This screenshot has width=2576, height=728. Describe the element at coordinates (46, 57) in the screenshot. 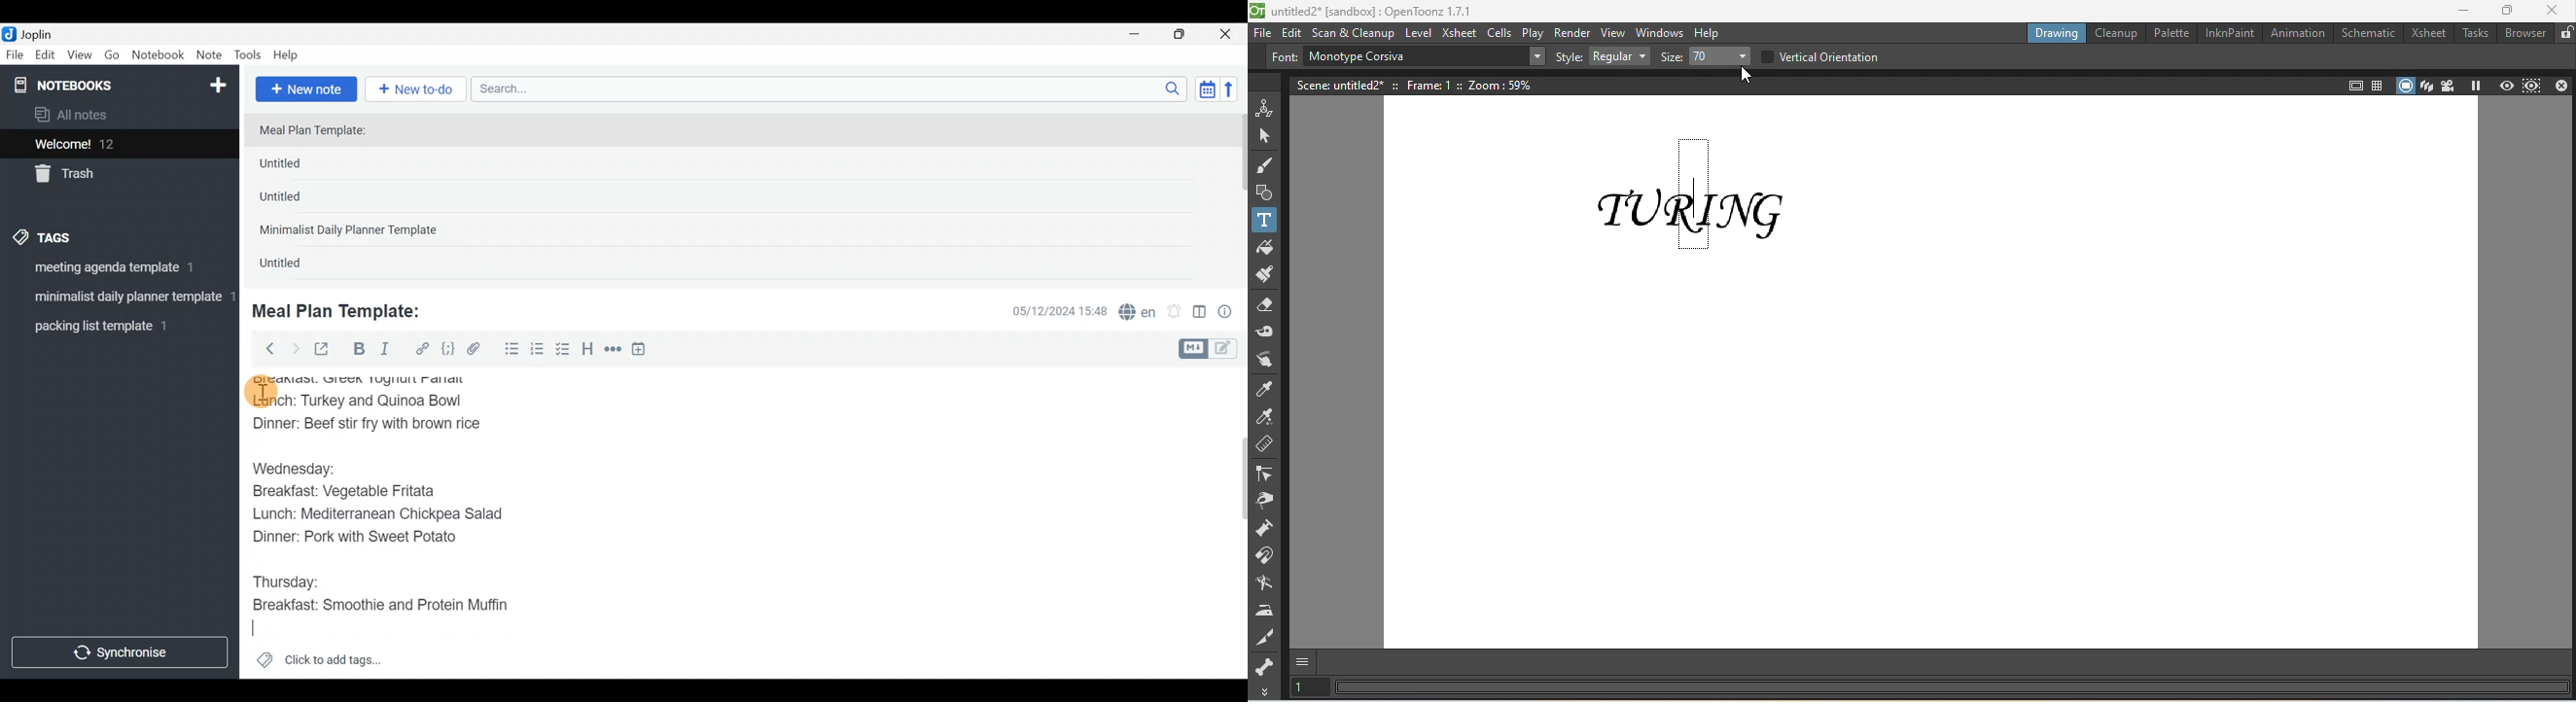

I see `Edit` at that location.